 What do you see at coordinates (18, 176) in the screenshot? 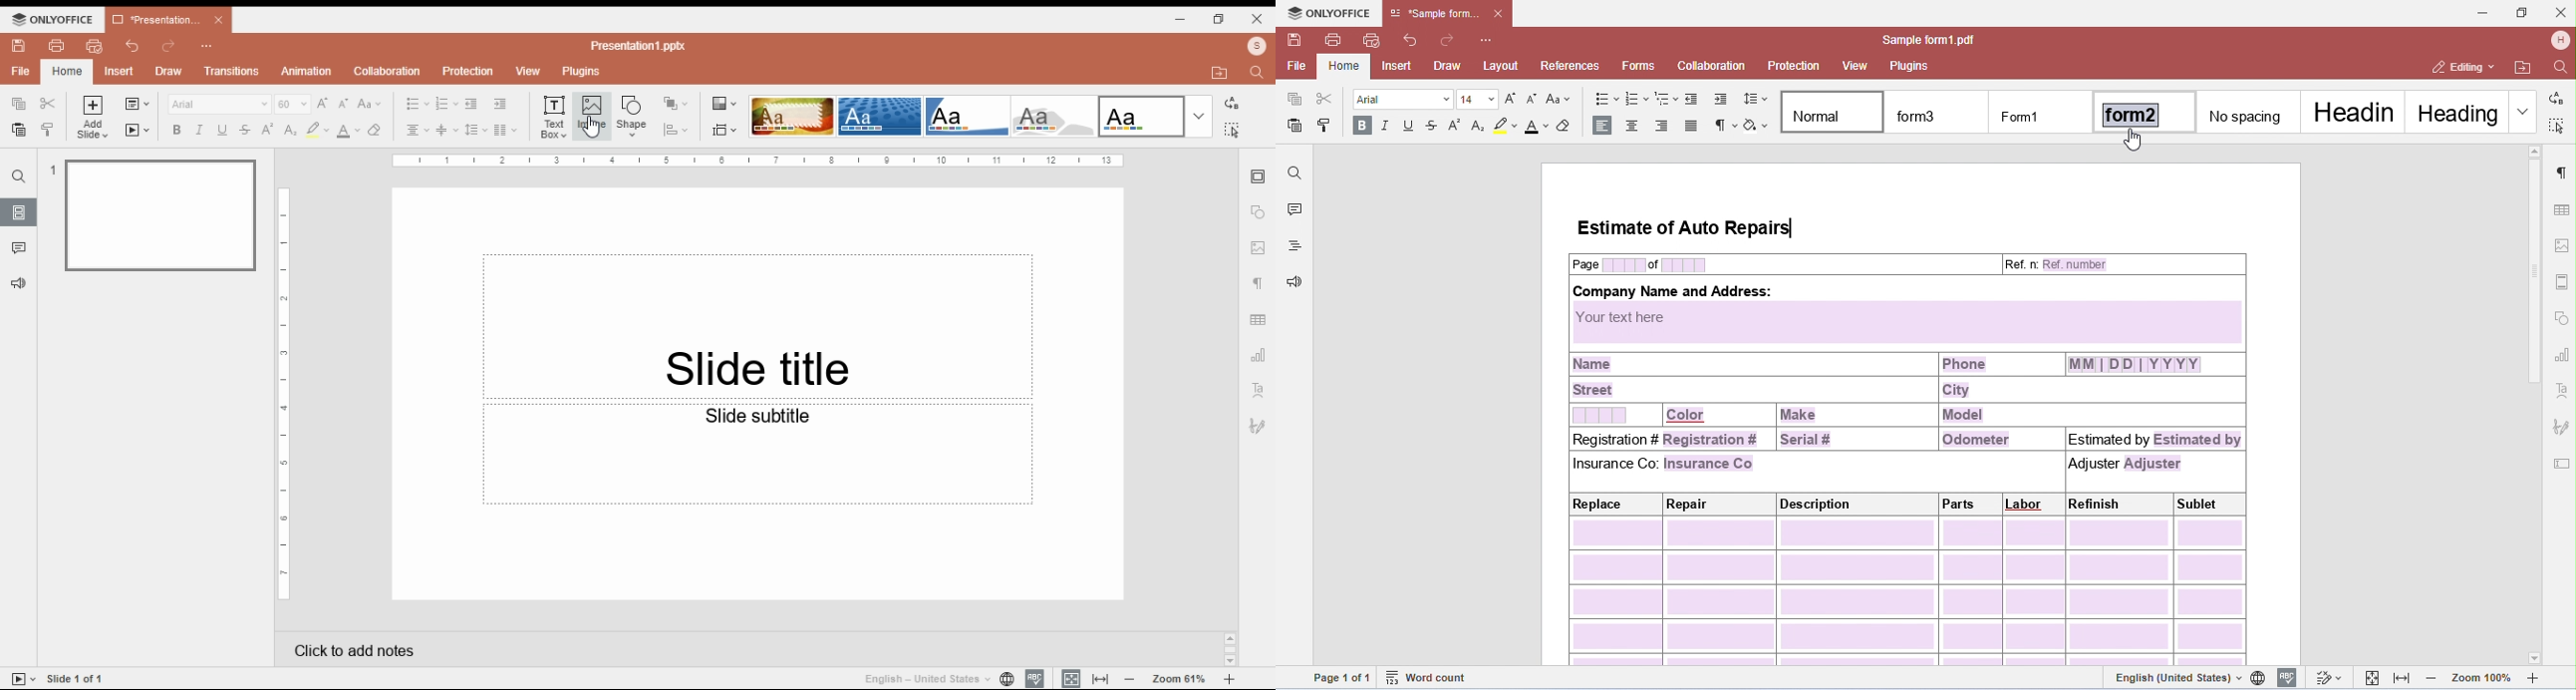
I see `find` at bounding box center [18, 176].